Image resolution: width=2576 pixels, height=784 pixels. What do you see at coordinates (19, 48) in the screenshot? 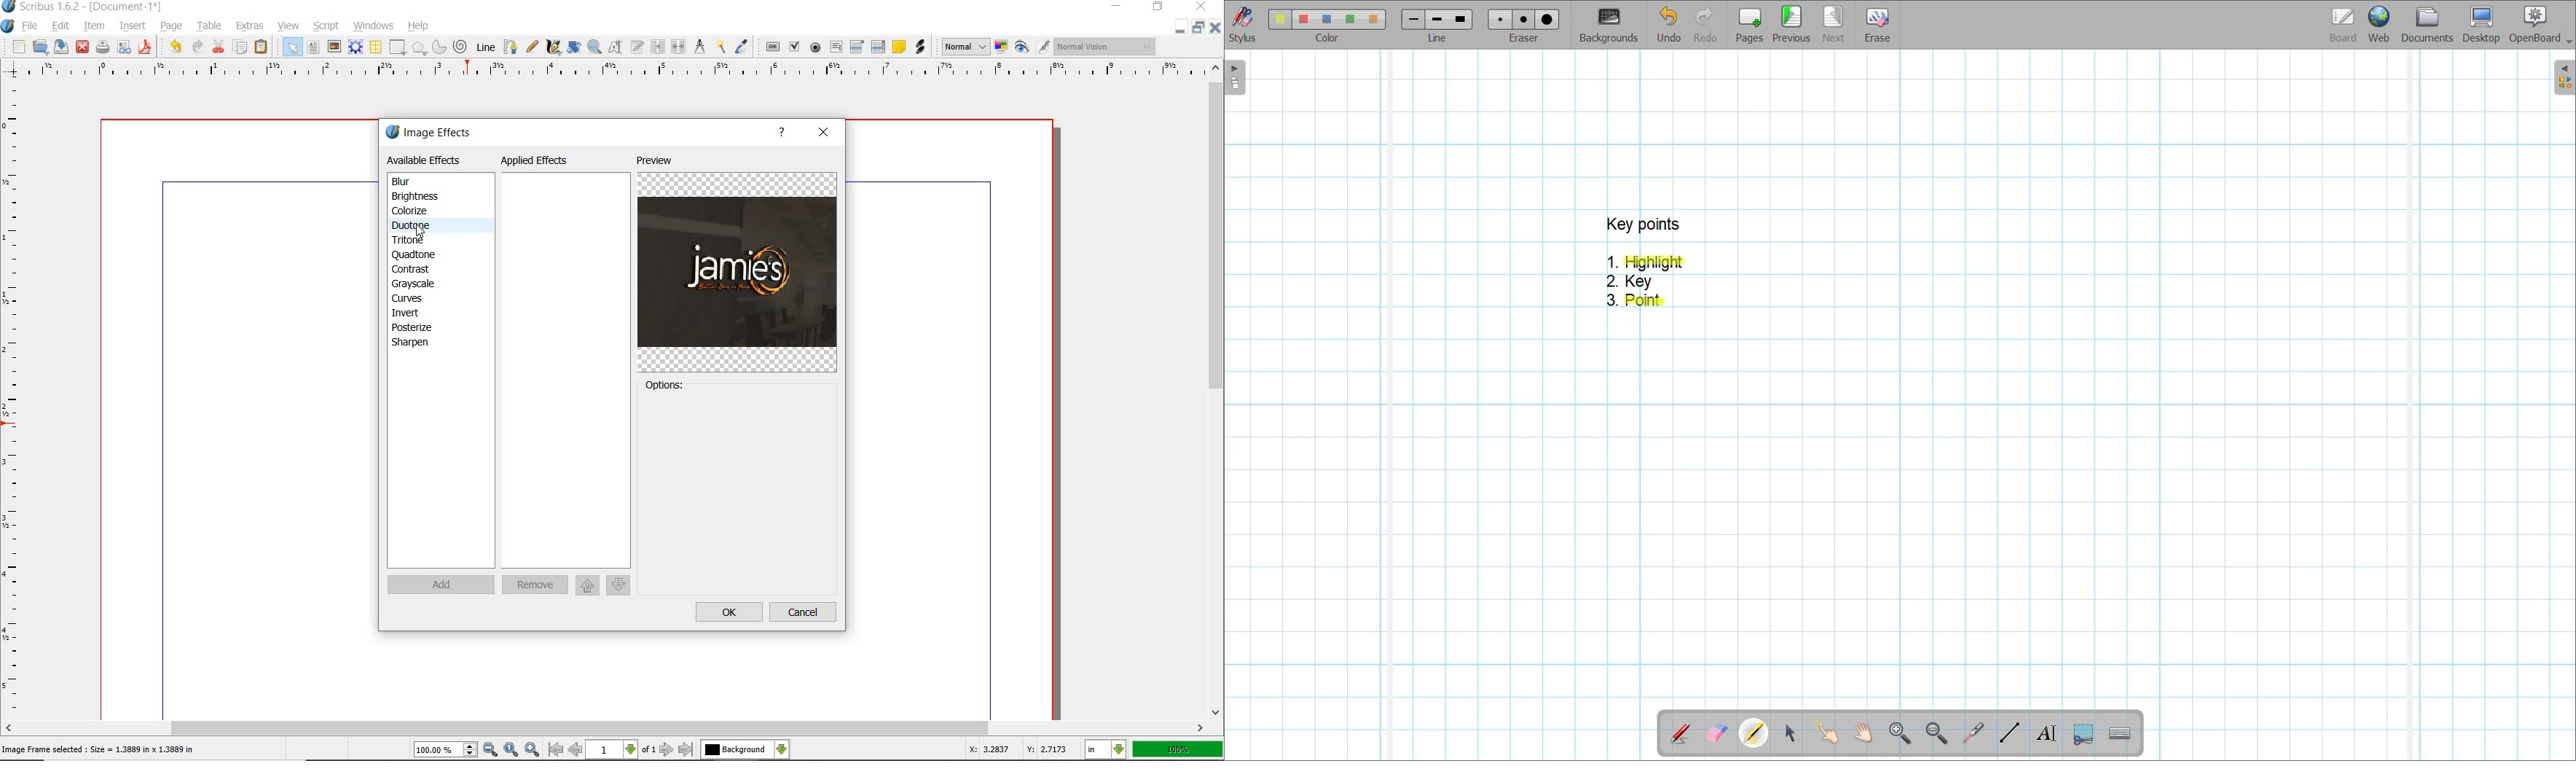
I see `new` at bounding box center [19, 48].